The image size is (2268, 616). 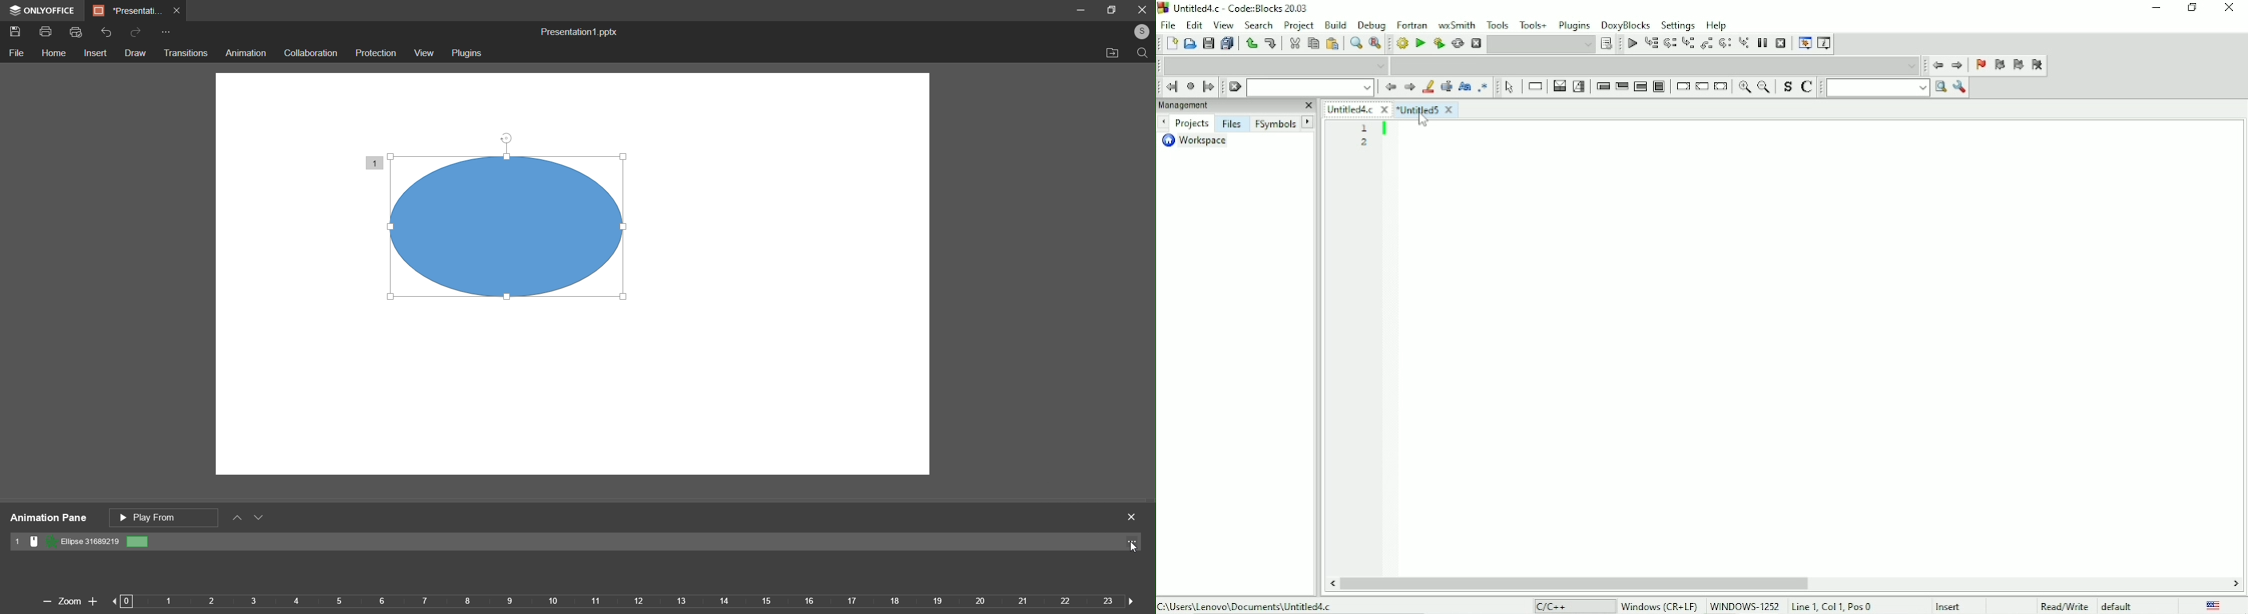 What do you see at coordinates (19, 54) in the screenshot?
I see `File` at bounding box center [19, 54].